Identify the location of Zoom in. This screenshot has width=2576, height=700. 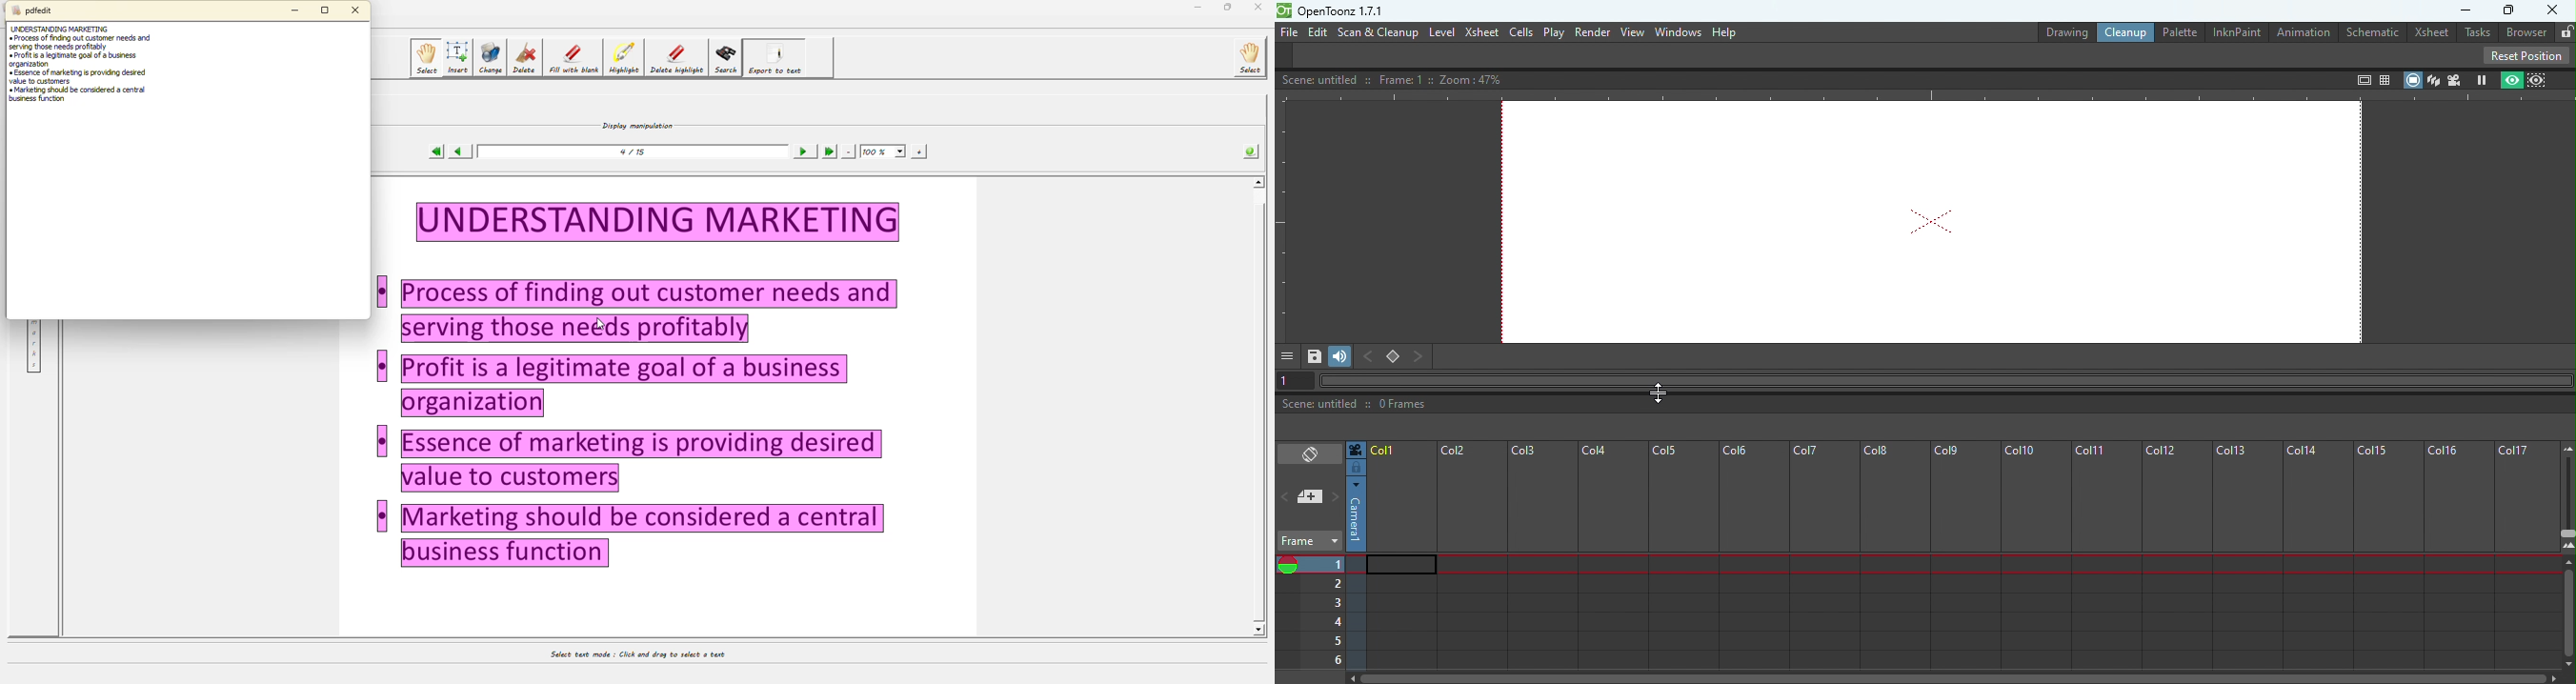
(2567, 545).